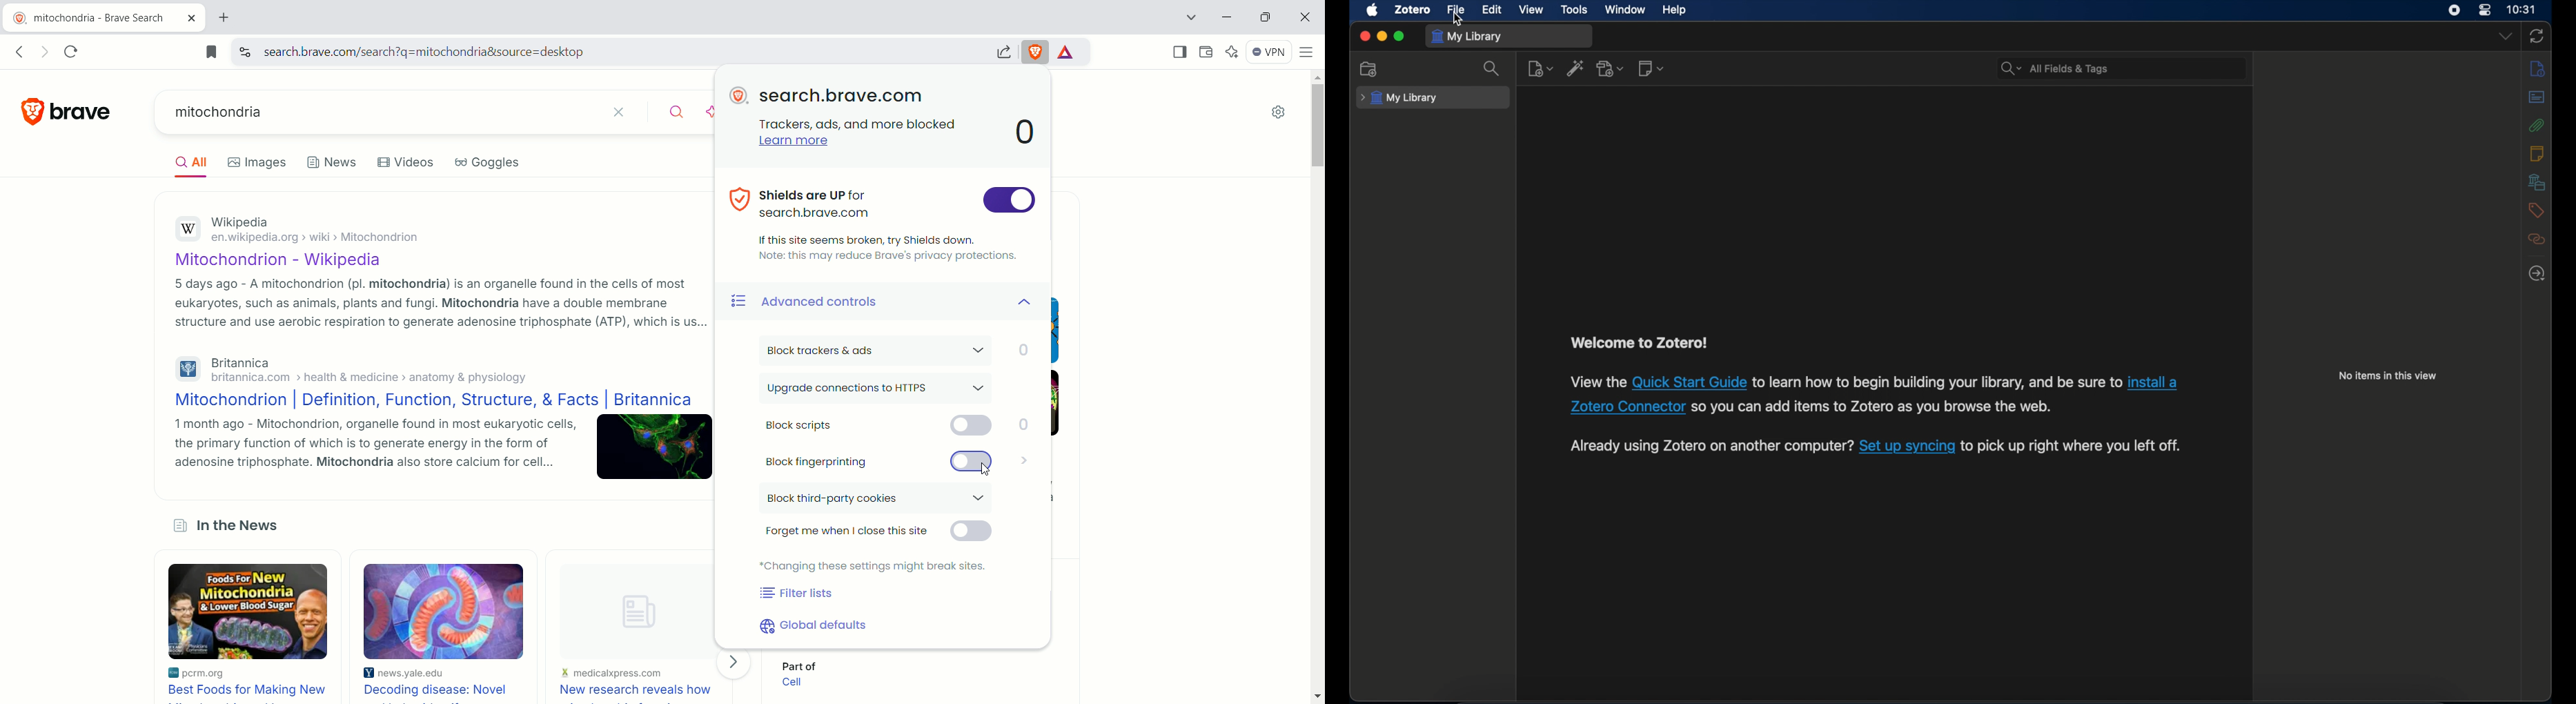 The width and height of the screenshot is (2576, 728). What do you see at coordinates (1626, 9) in the screenshot?
I see `window` at bounding box center [1626, 9].